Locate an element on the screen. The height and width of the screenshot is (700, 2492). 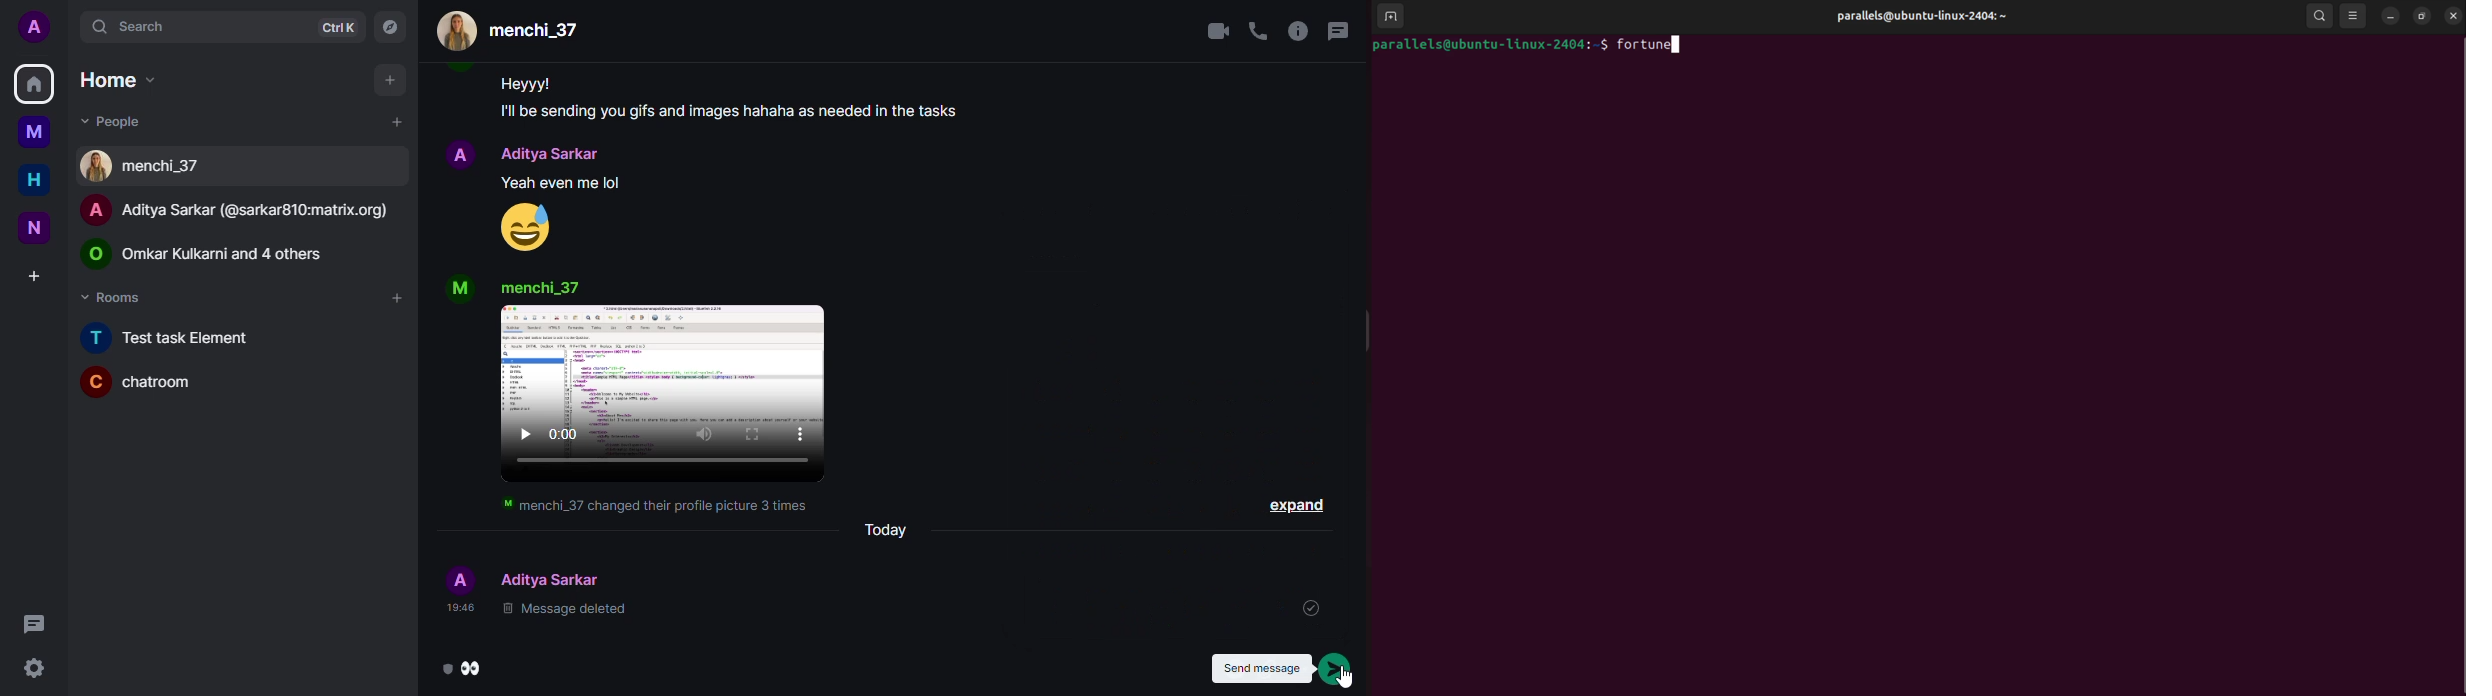
people is located at coordinates (541, 286).